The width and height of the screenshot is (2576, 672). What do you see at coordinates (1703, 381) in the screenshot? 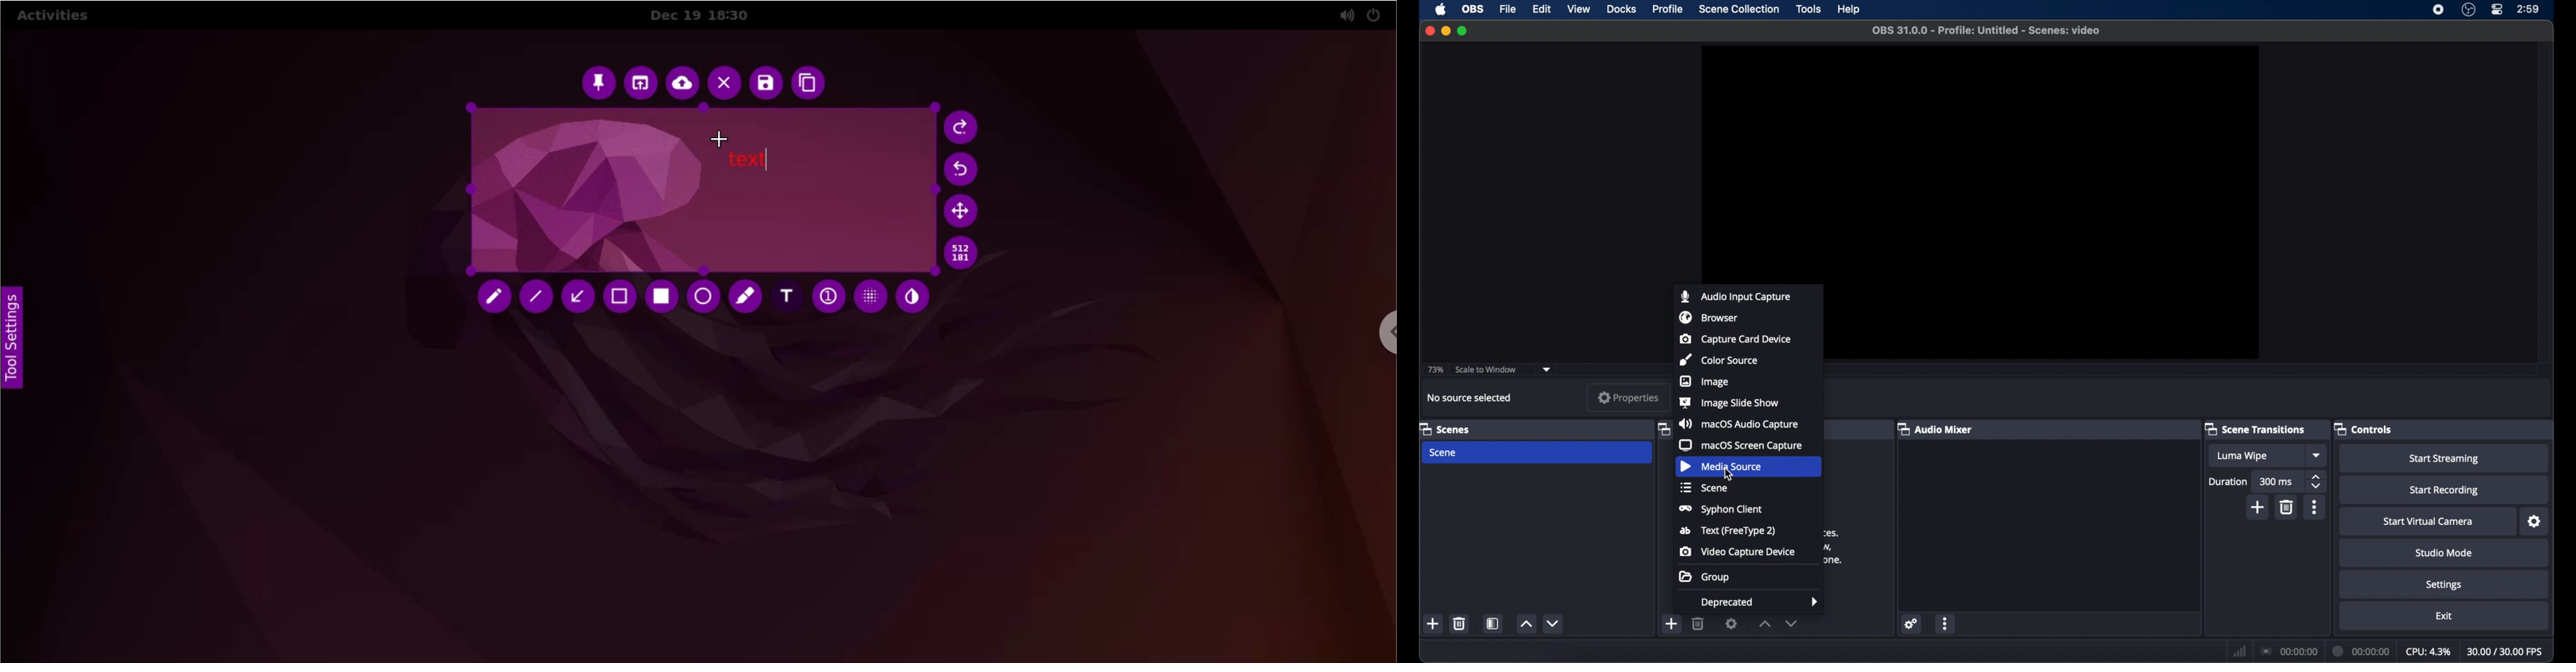
I see `image` at bounding box center [1703, 381].